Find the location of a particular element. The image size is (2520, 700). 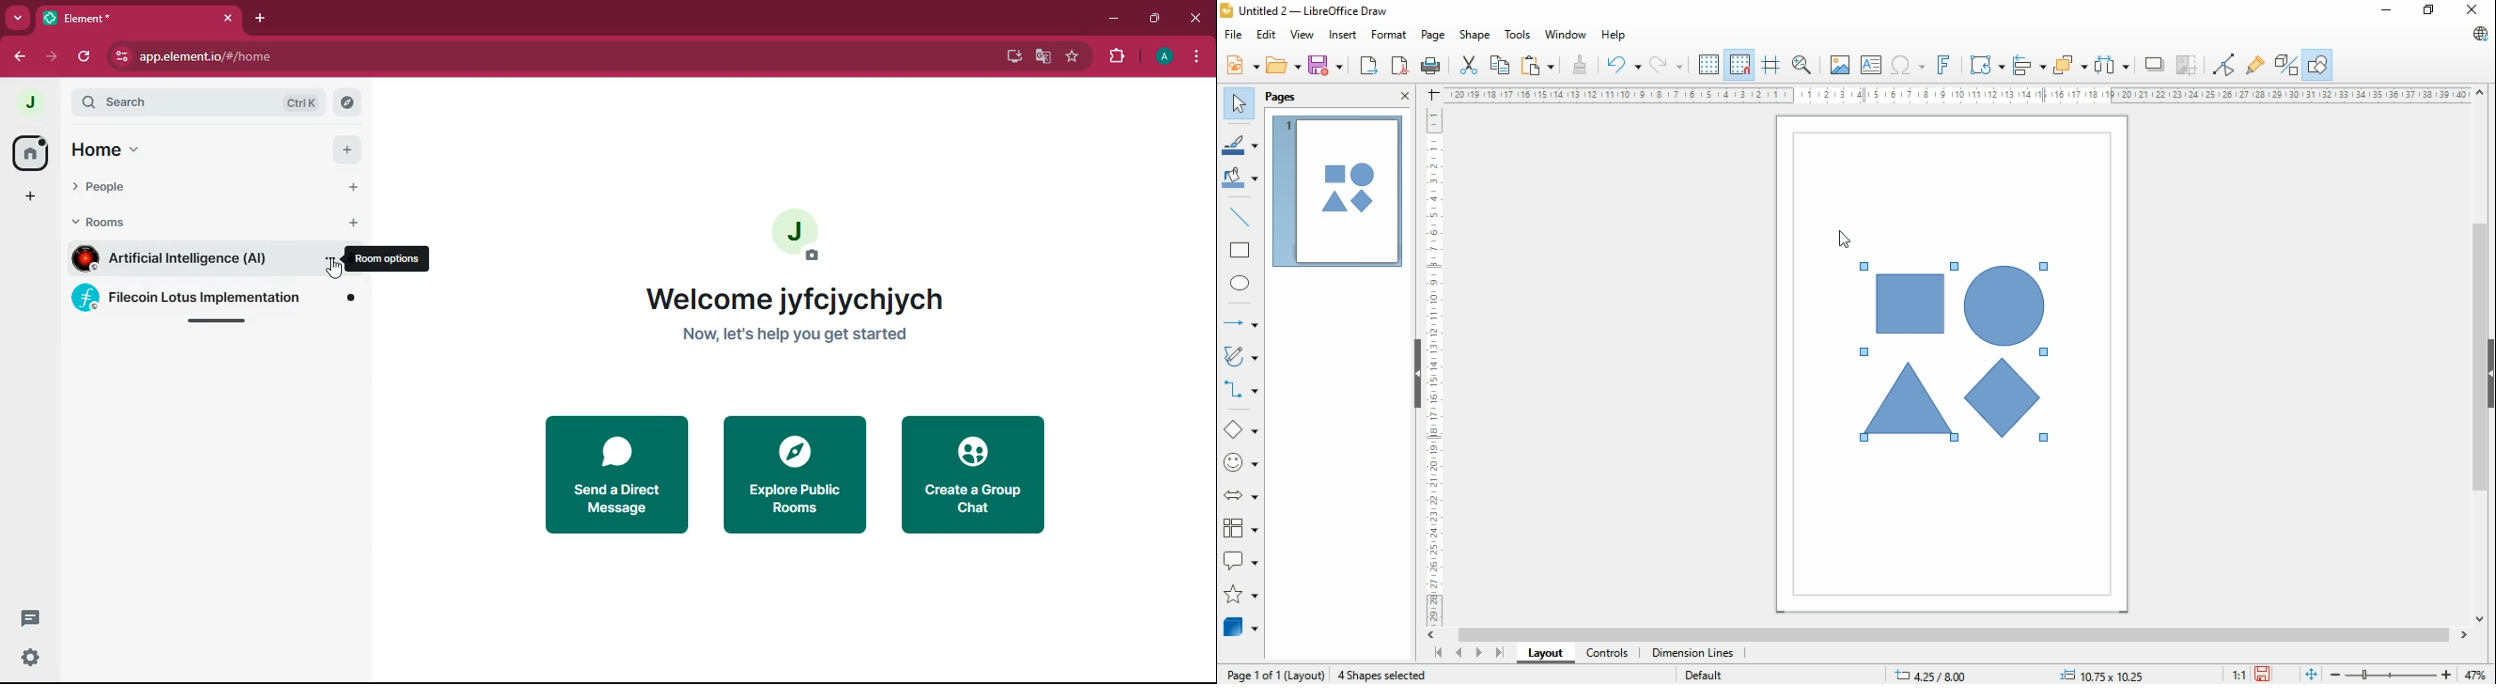

pan and zoom is located at coordinates (1803, 64).